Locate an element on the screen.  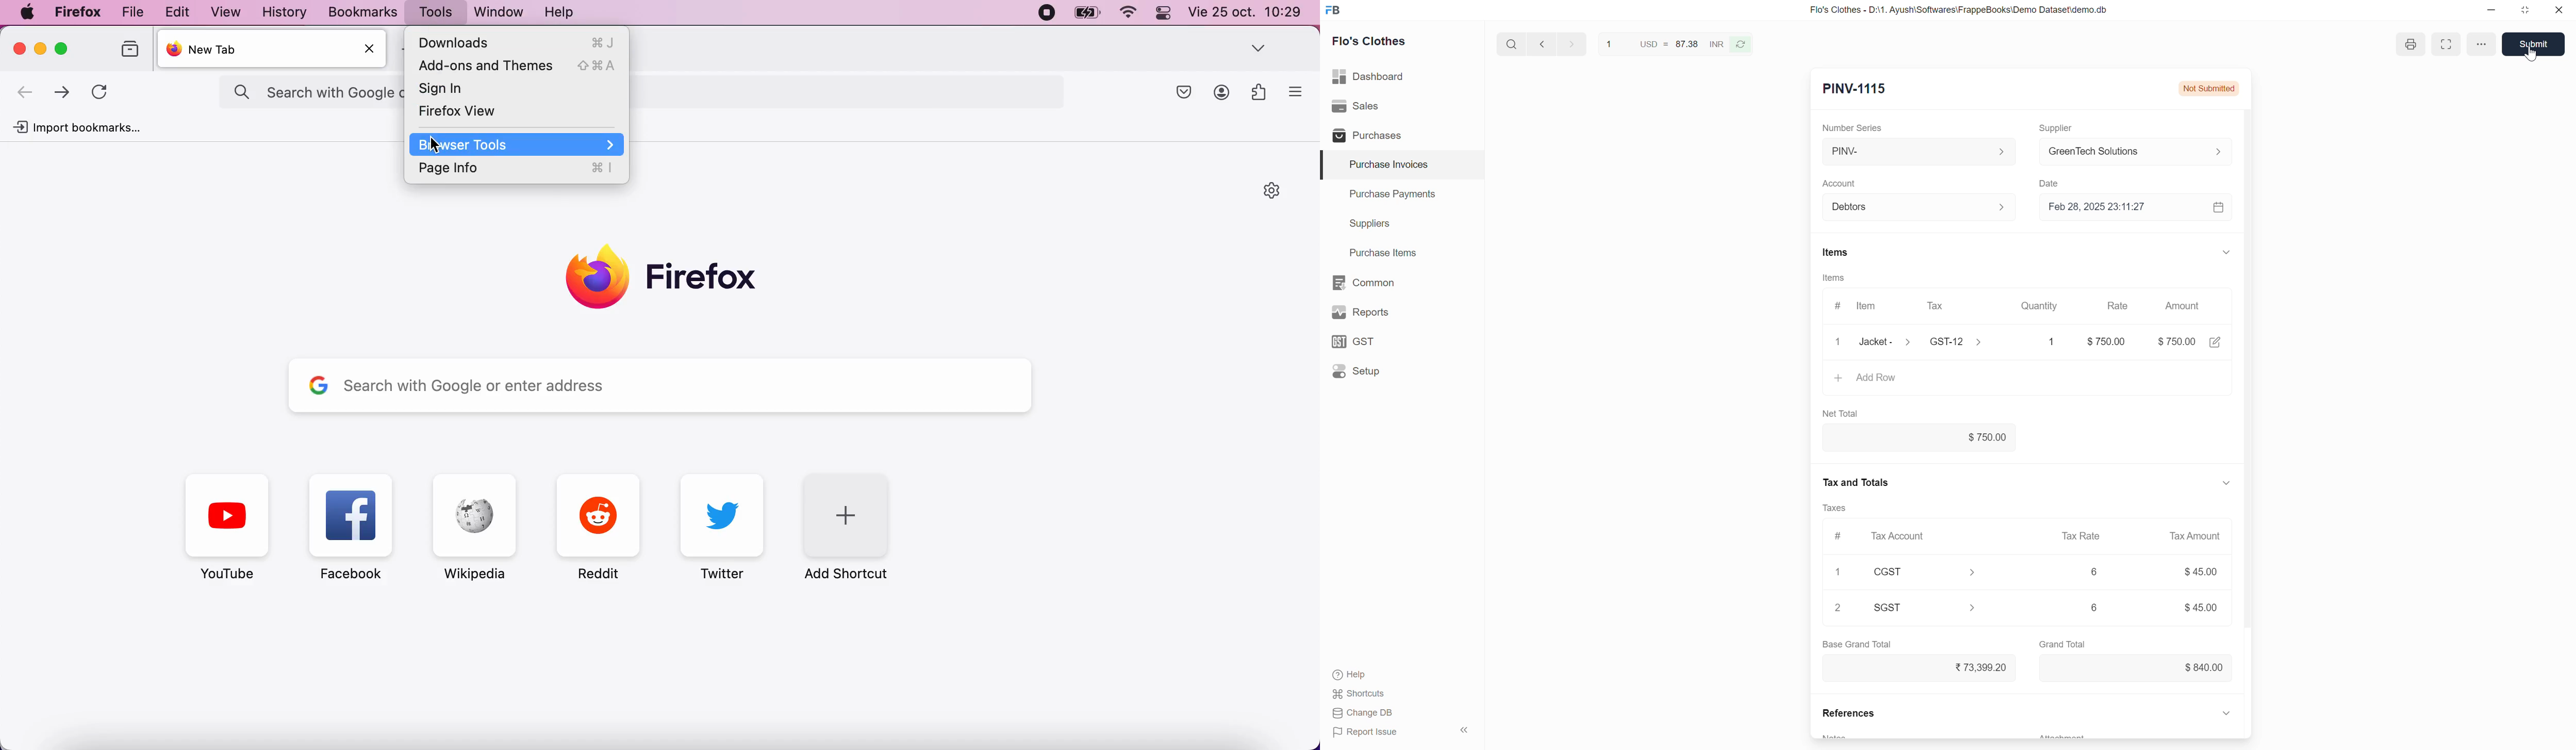
Collapse is located at coordinates (2226, 483).